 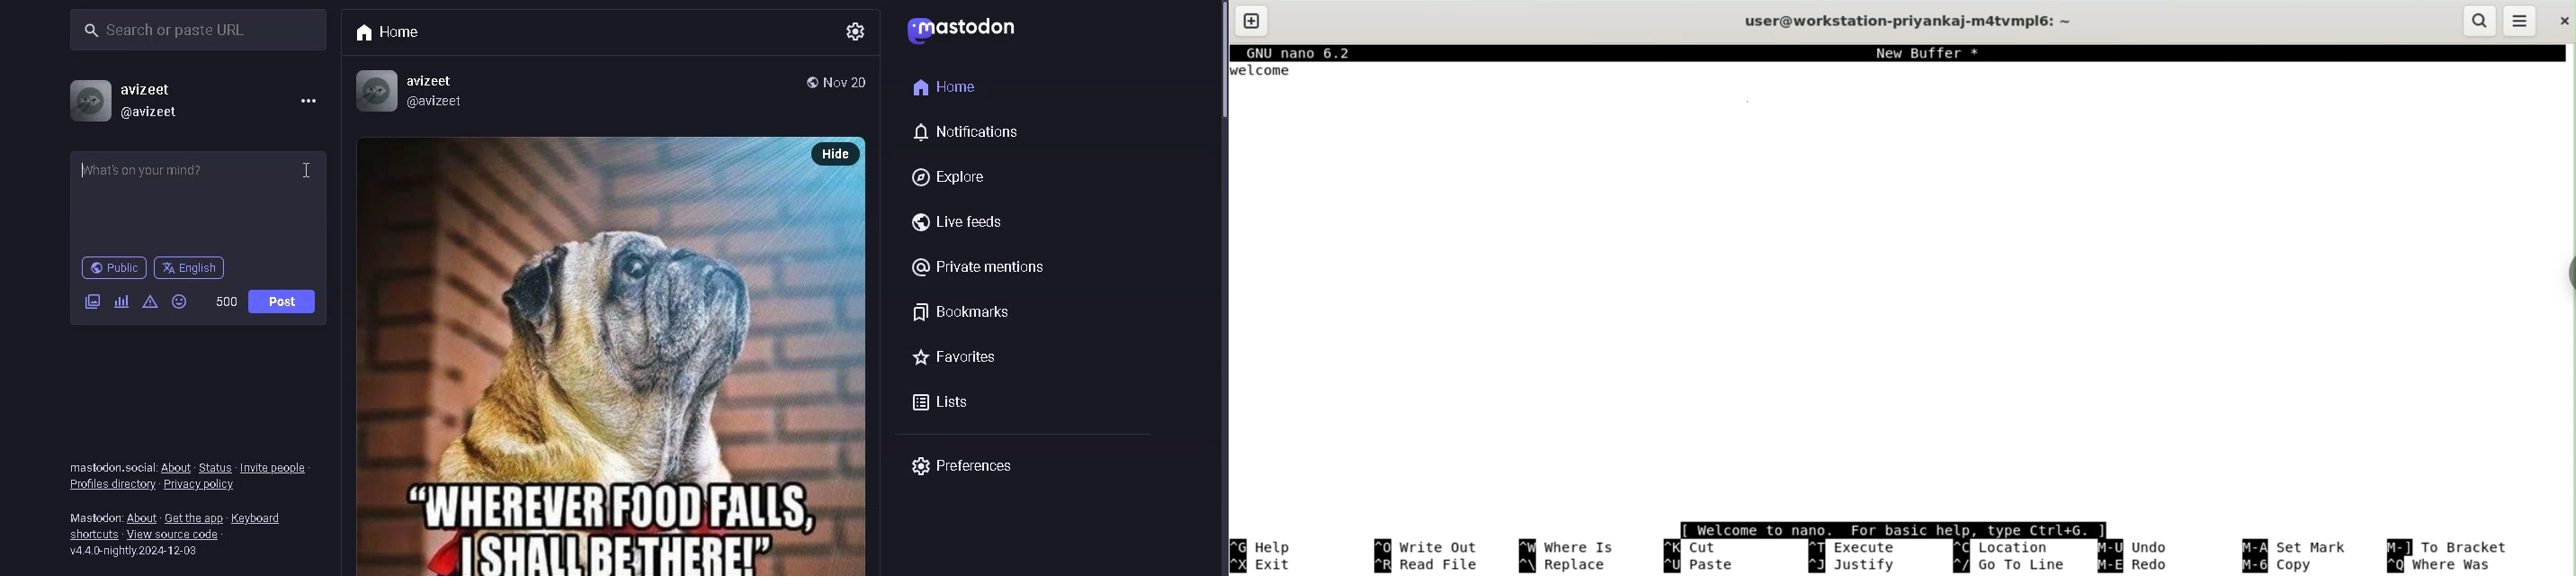 What do you see at coordinates (395, 35) in the screenshot?
I see `Home tab` at bounding box center [395, 35].